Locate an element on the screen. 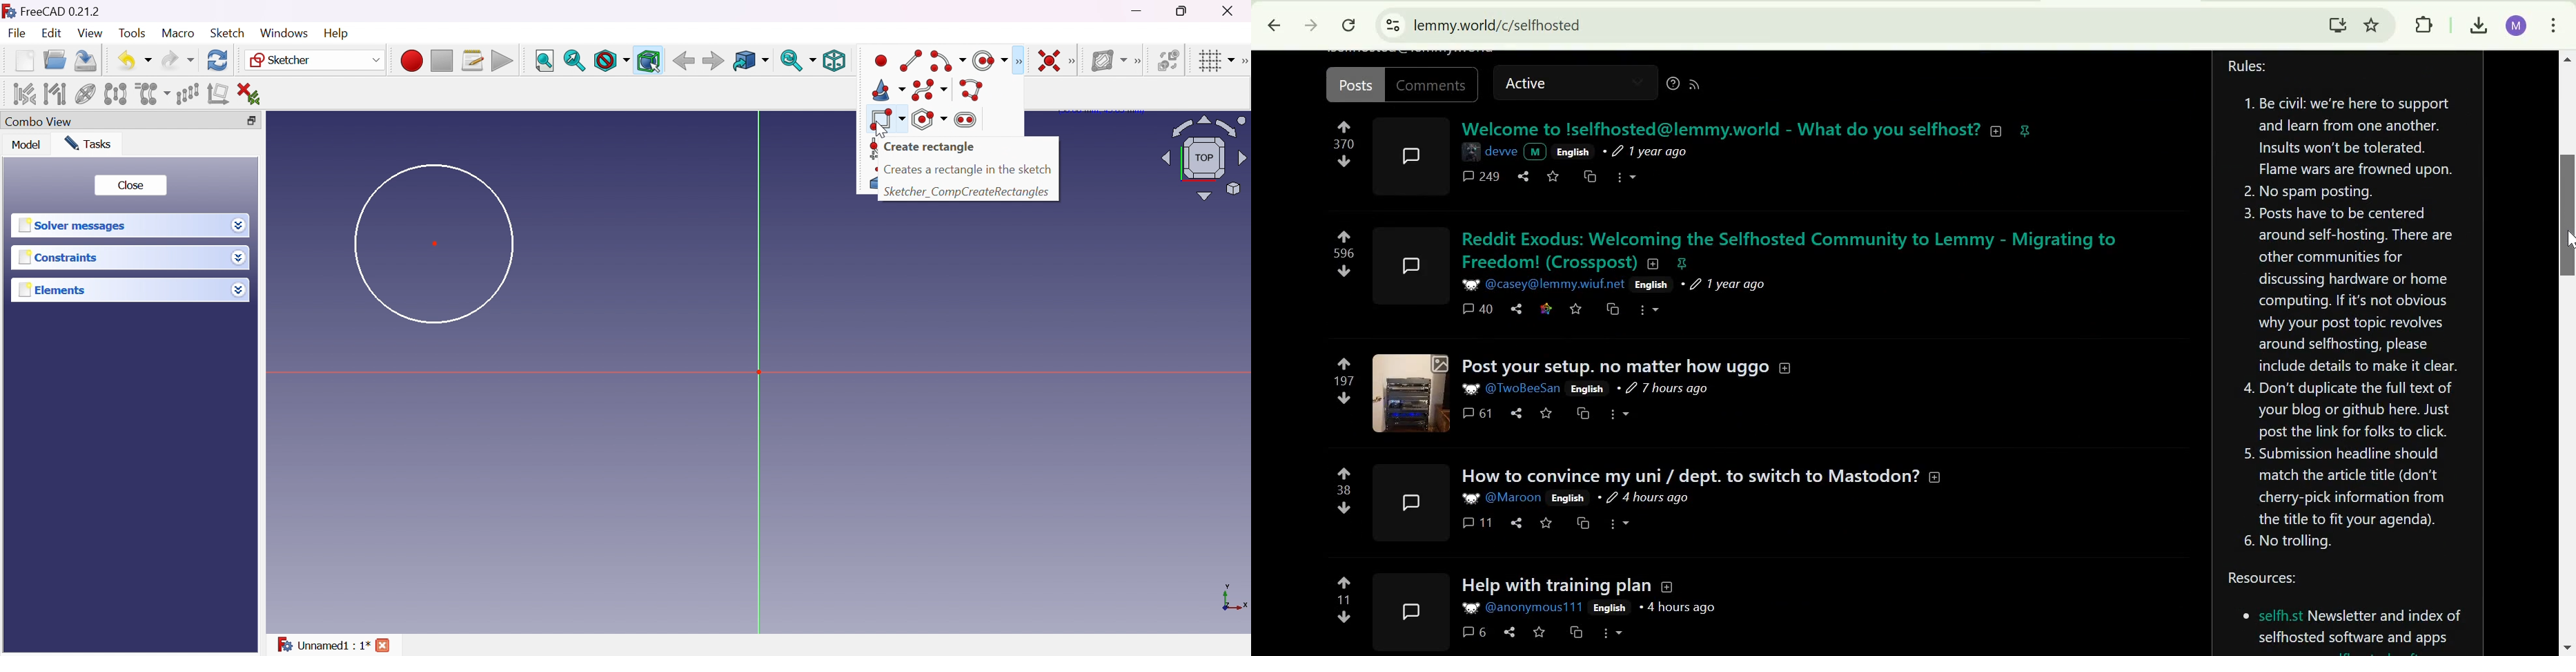 This screenshot has width=2576, height=672. downvote is located at coordinates (1344, 162).